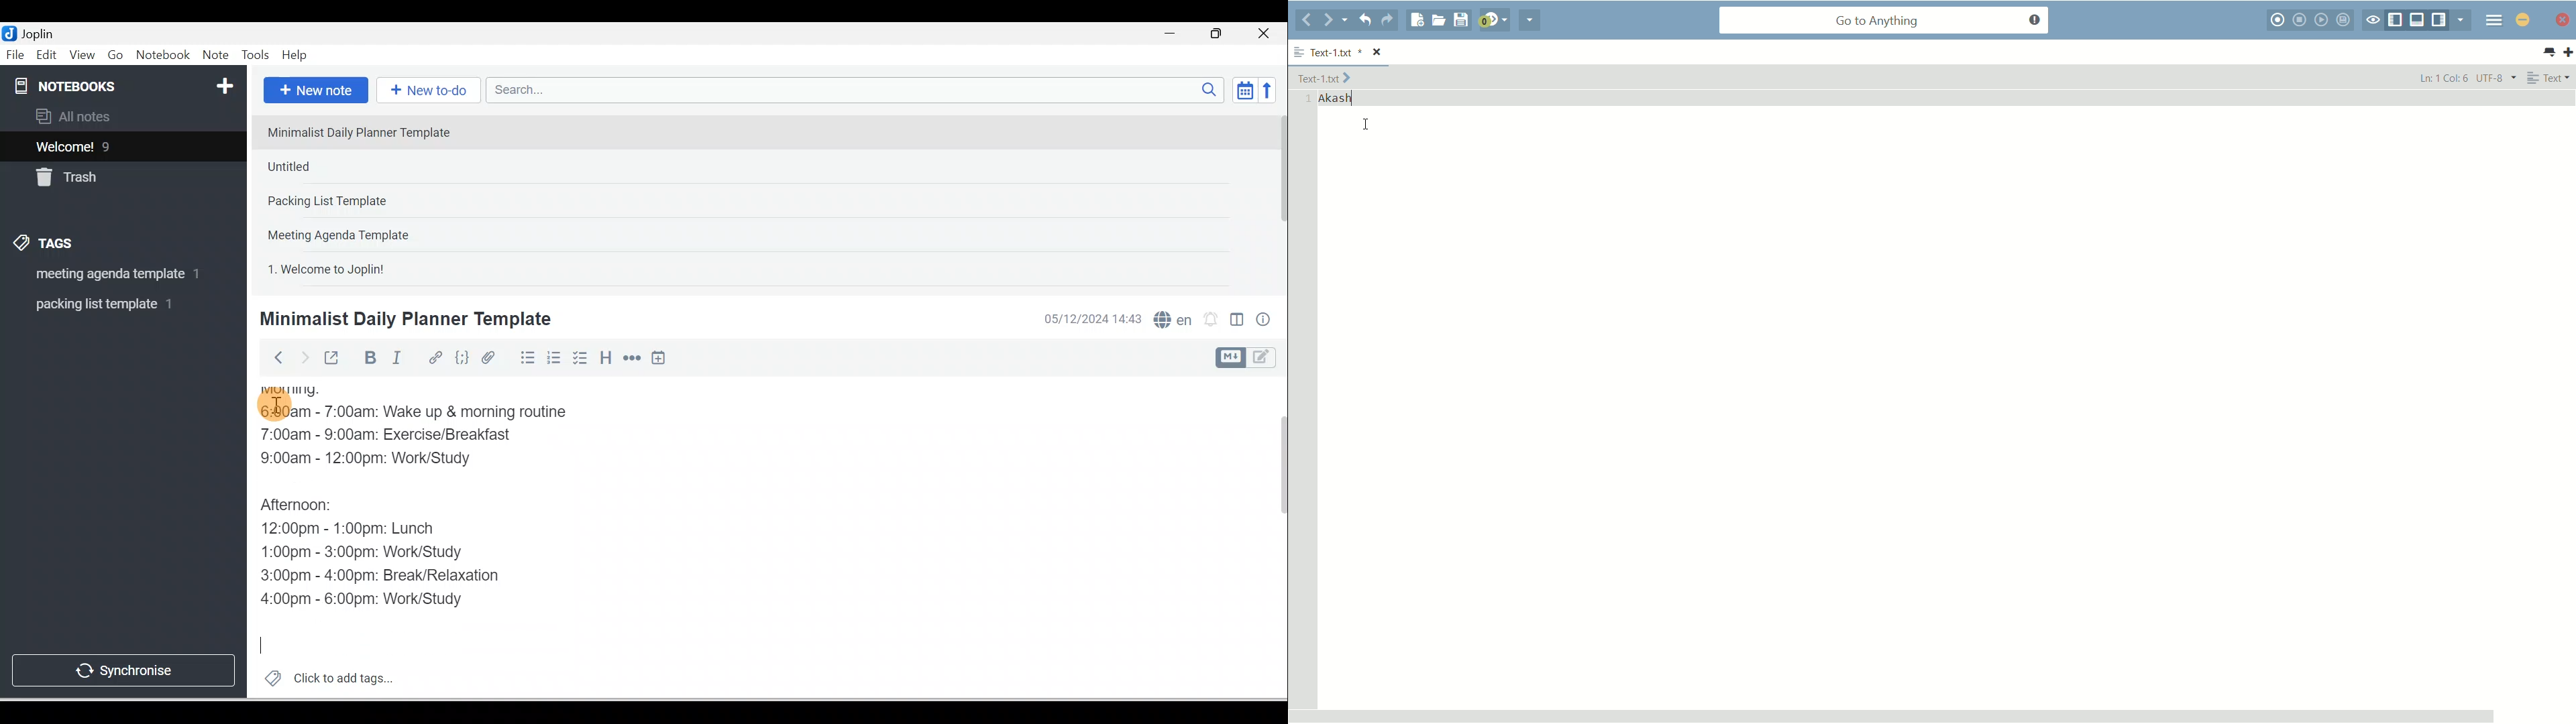 This screenshot has width=2576, height=728. I want to click on back, so click(1305, 21).